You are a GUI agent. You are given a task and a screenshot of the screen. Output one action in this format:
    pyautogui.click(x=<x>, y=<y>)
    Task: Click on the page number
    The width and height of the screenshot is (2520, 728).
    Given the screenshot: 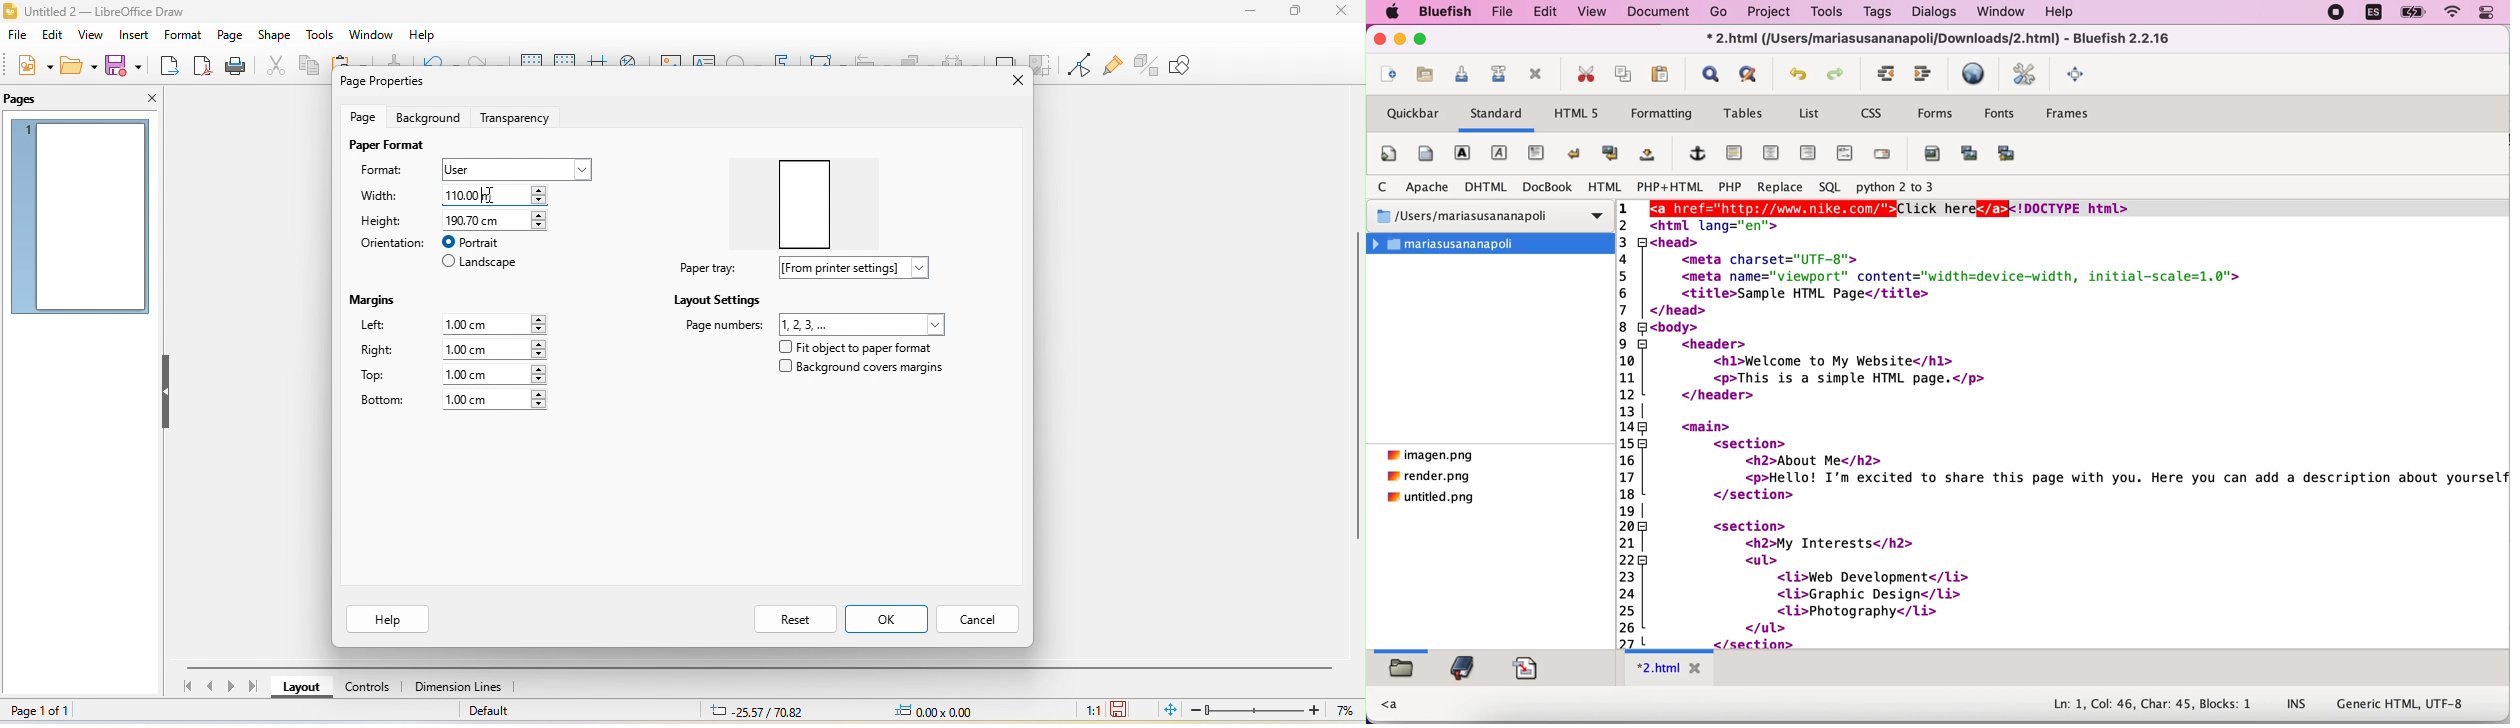 What is the action you would take?
    pyautogui.click(x=816, y=323)
    